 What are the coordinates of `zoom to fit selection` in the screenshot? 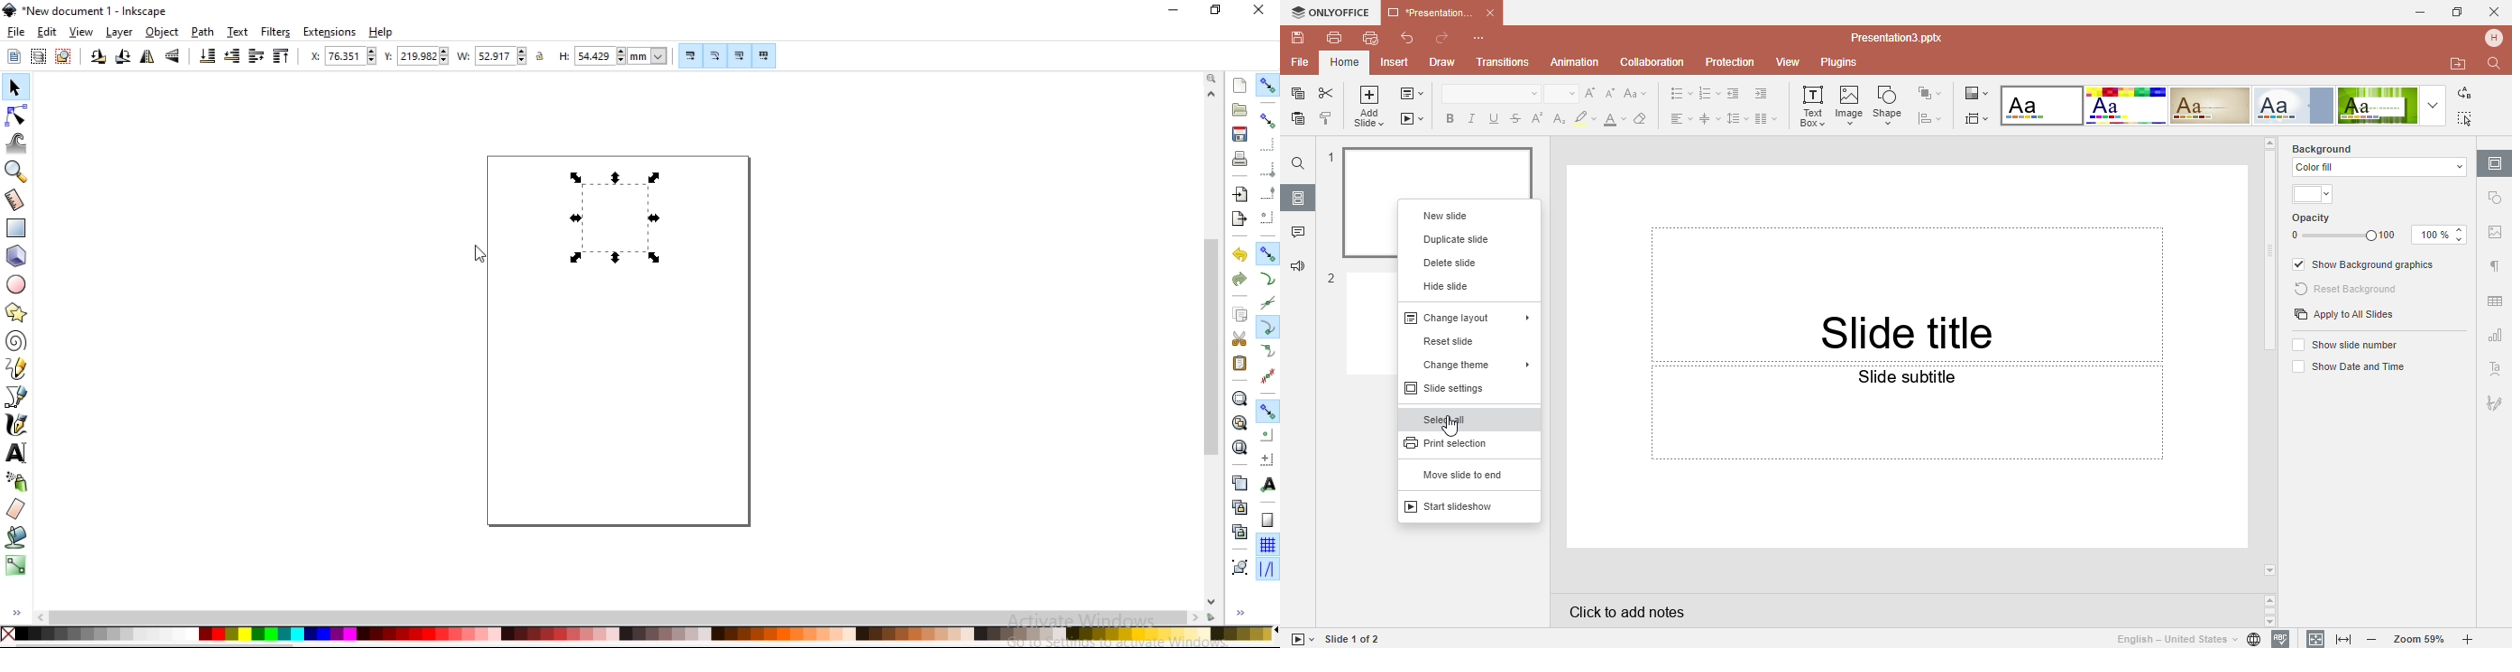 It's located at (1239, 399).